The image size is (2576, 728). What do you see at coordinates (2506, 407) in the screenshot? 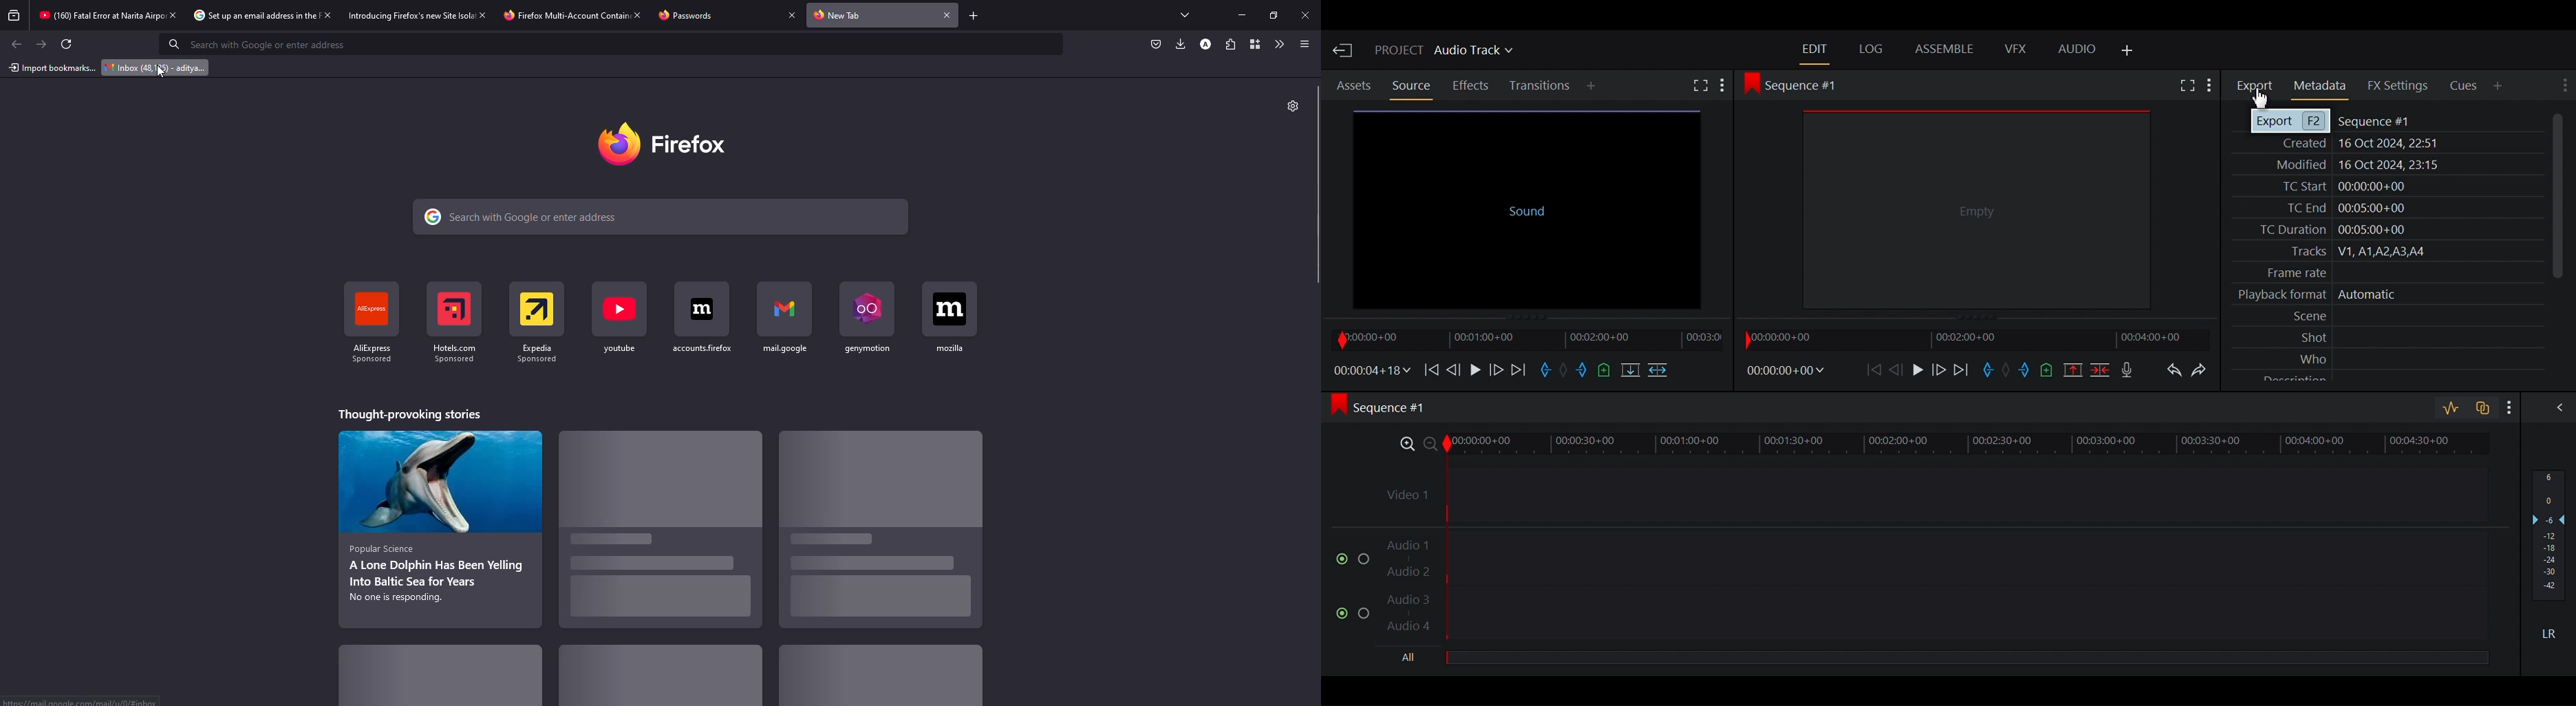
I see `Show settings menu` at bounding box center [2506, 407].